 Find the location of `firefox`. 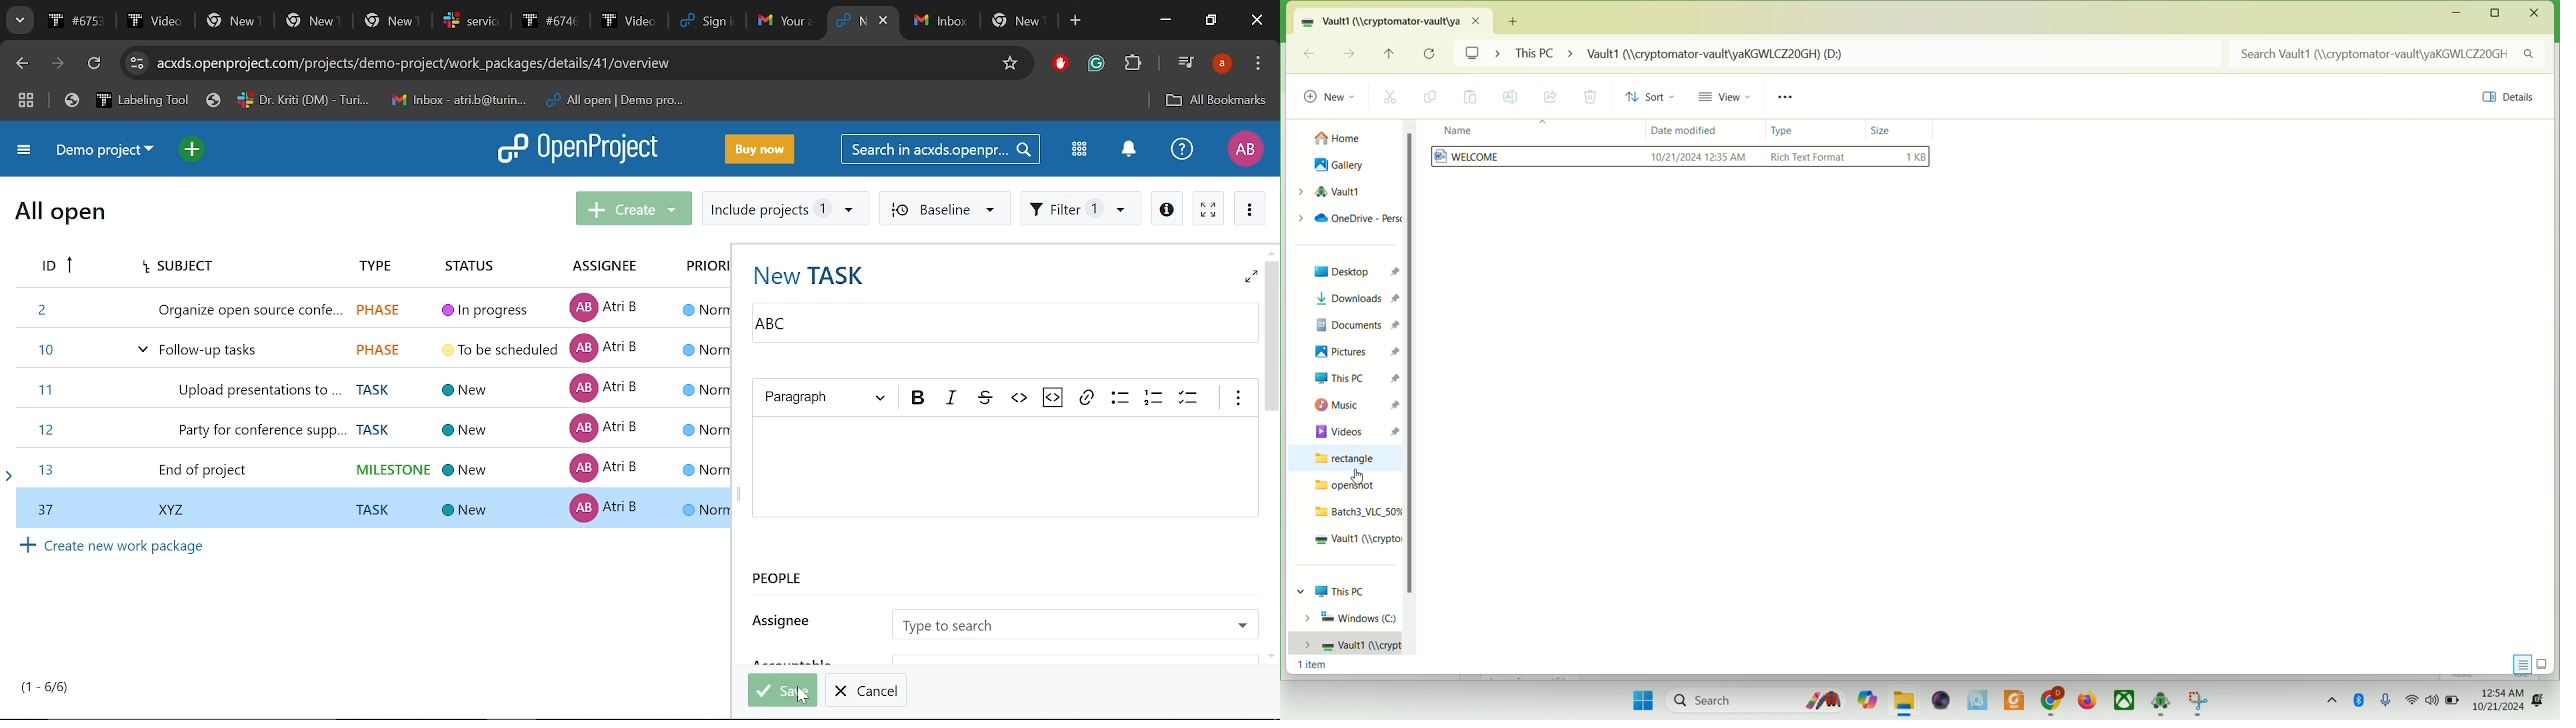

firefox is located at coordinates (2087, 700).